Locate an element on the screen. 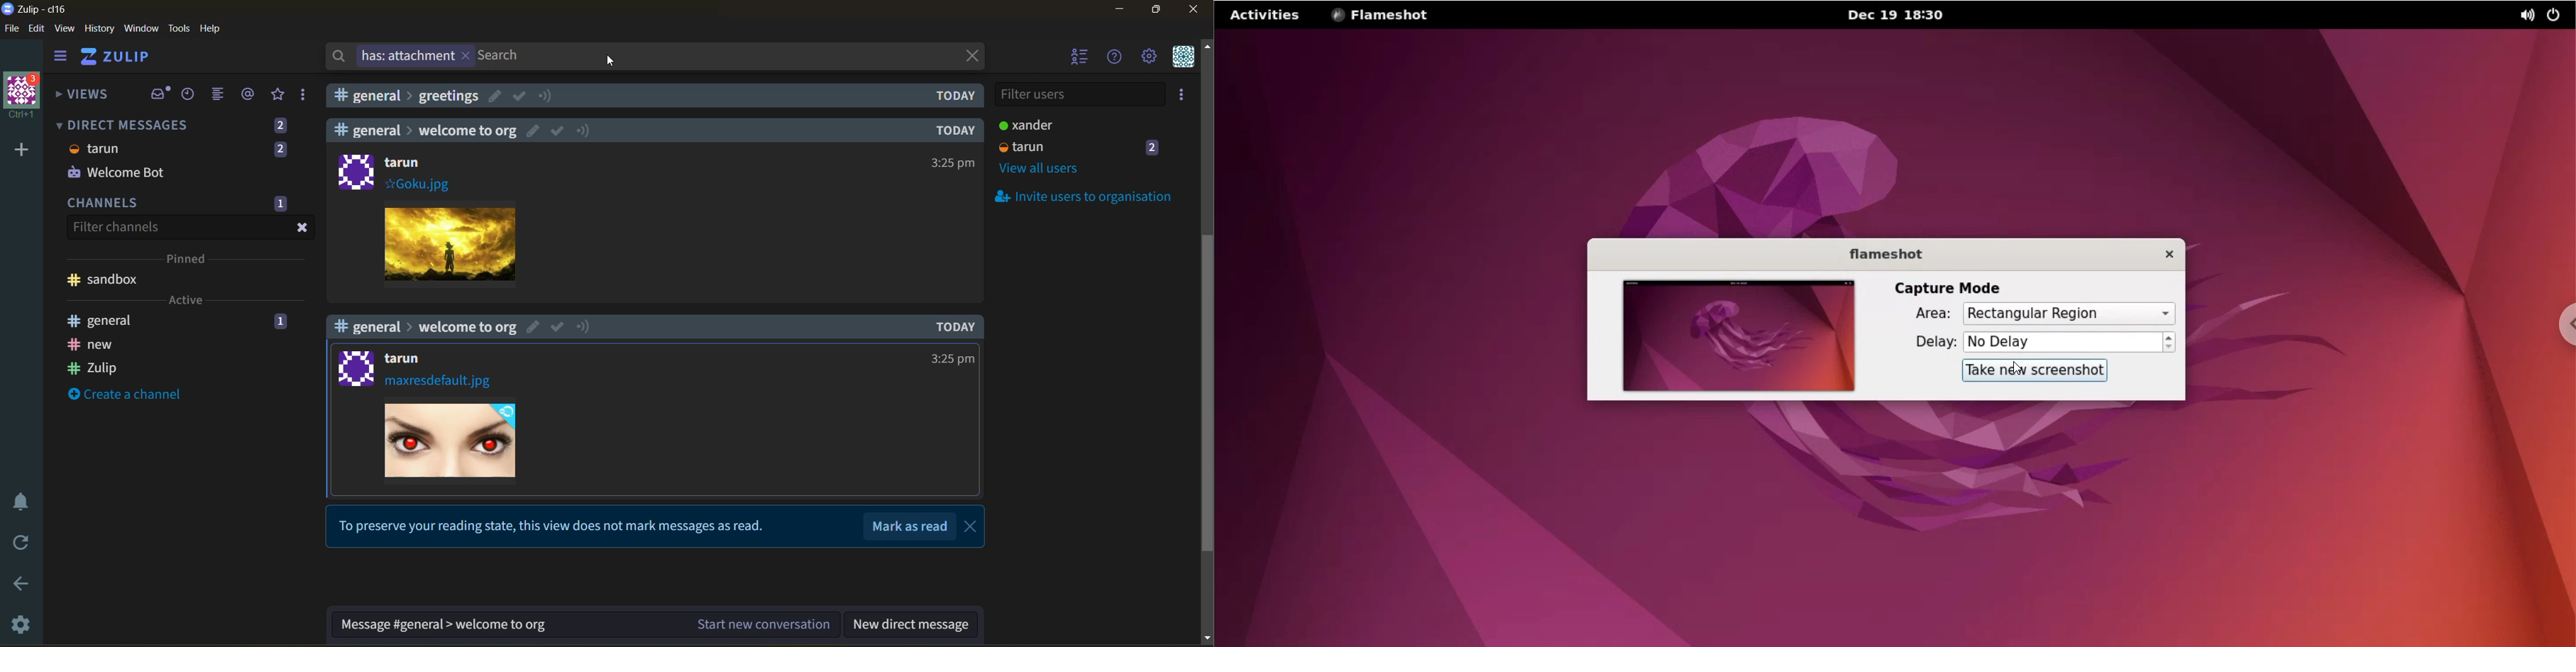 The width and height of the screenshot is (2576, 672). edit is located at coordinates (495, 95).